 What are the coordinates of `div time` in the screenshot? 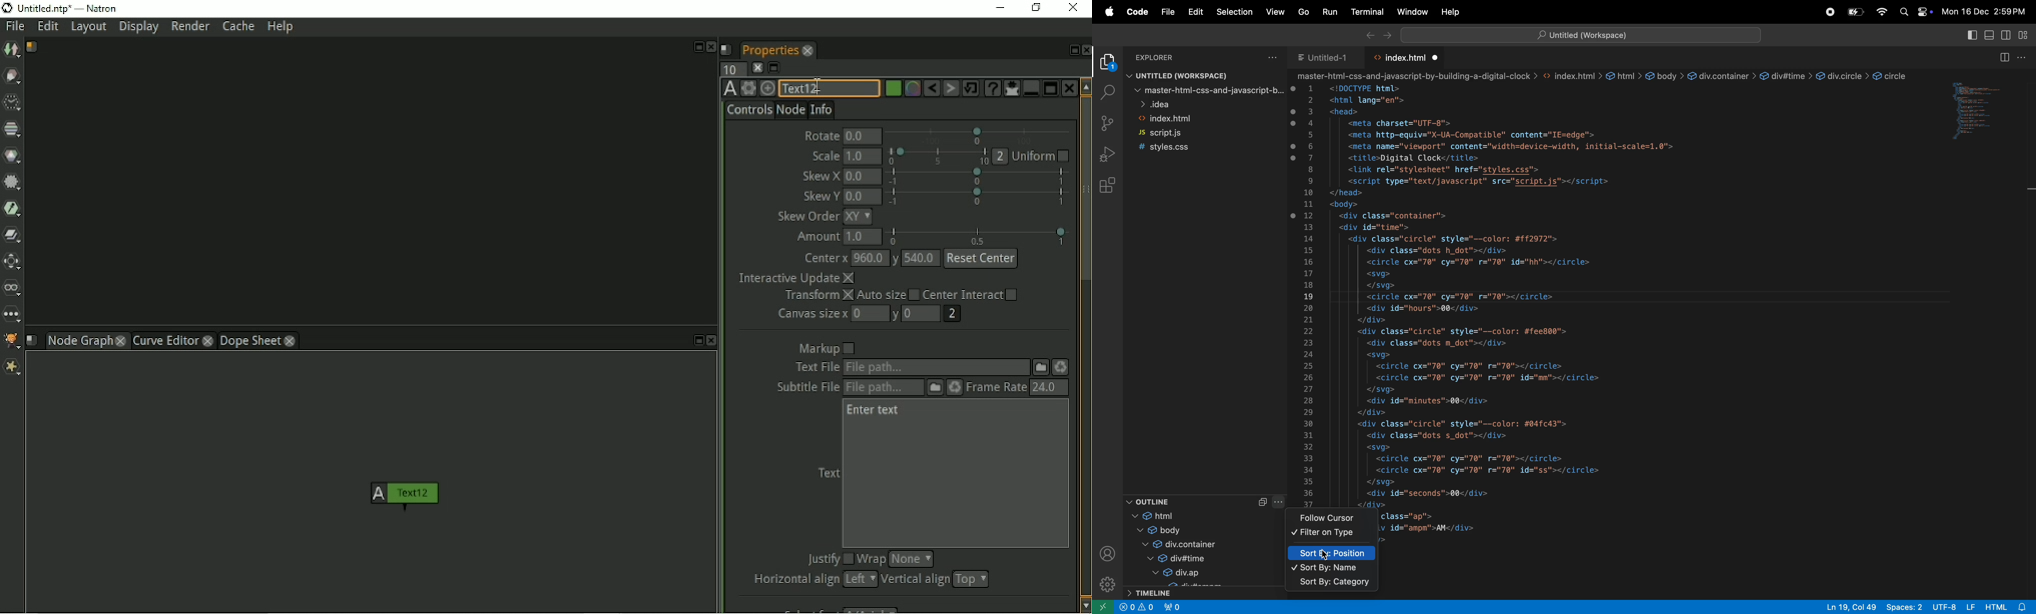 It's located at (1191, 560).